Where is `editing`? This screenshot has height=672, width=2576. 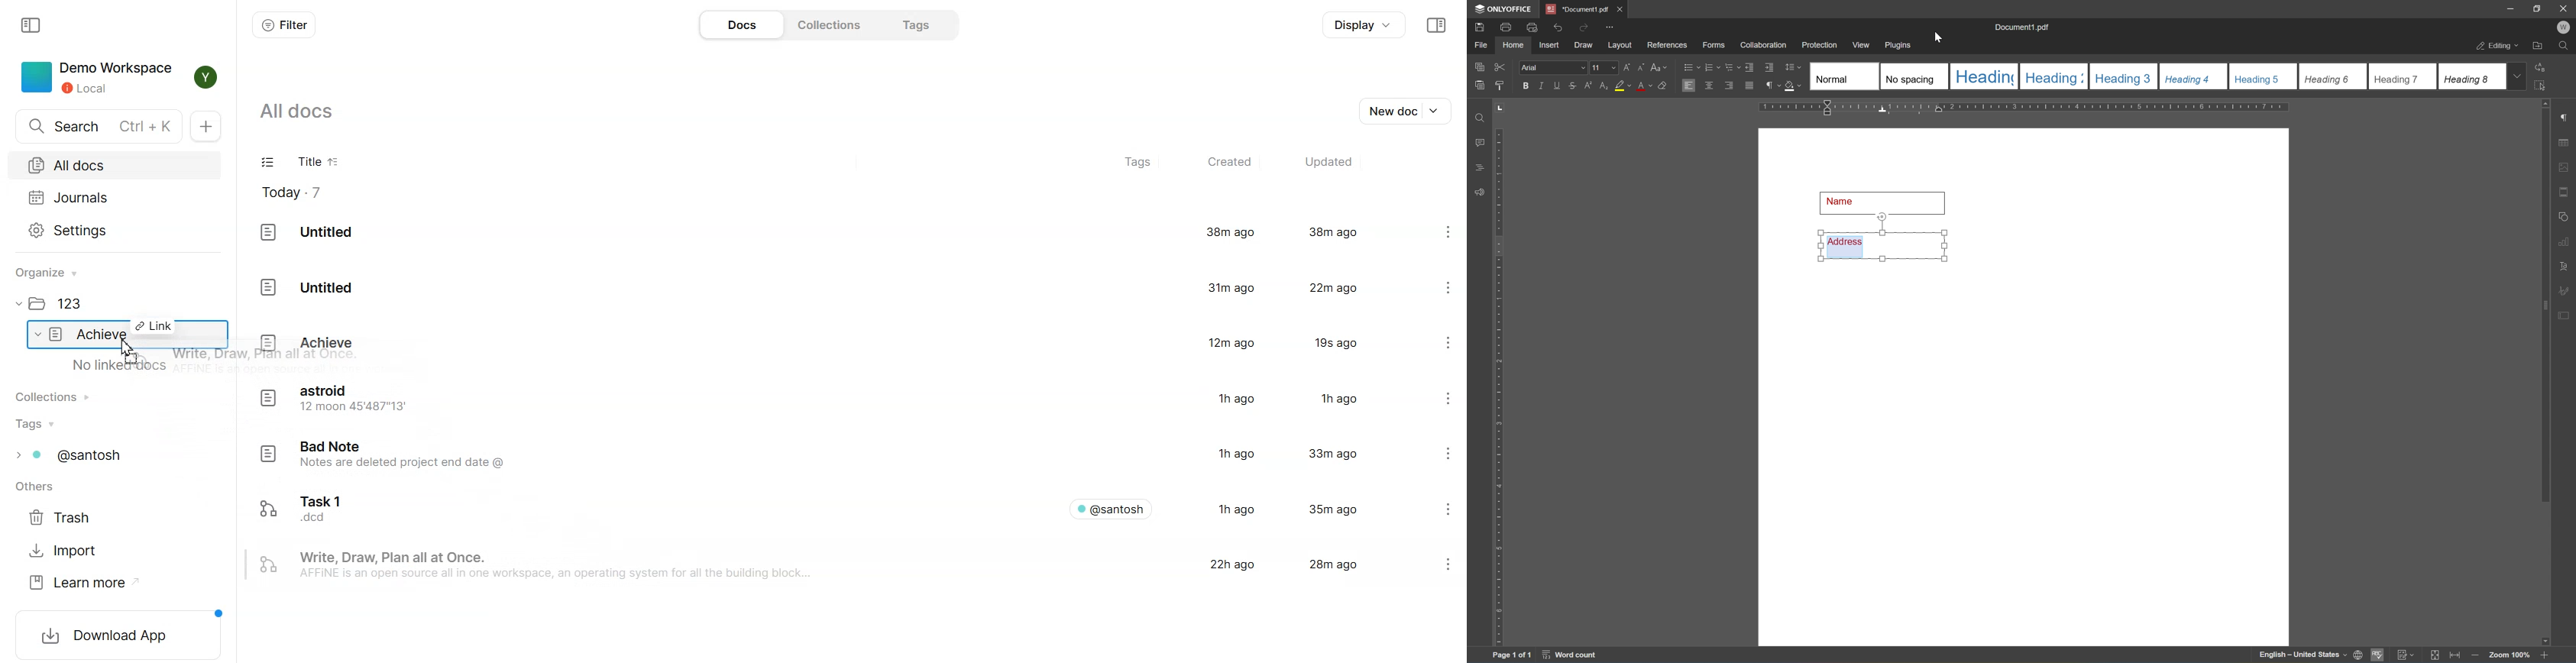 editing is located at coordinates (2494, 46).